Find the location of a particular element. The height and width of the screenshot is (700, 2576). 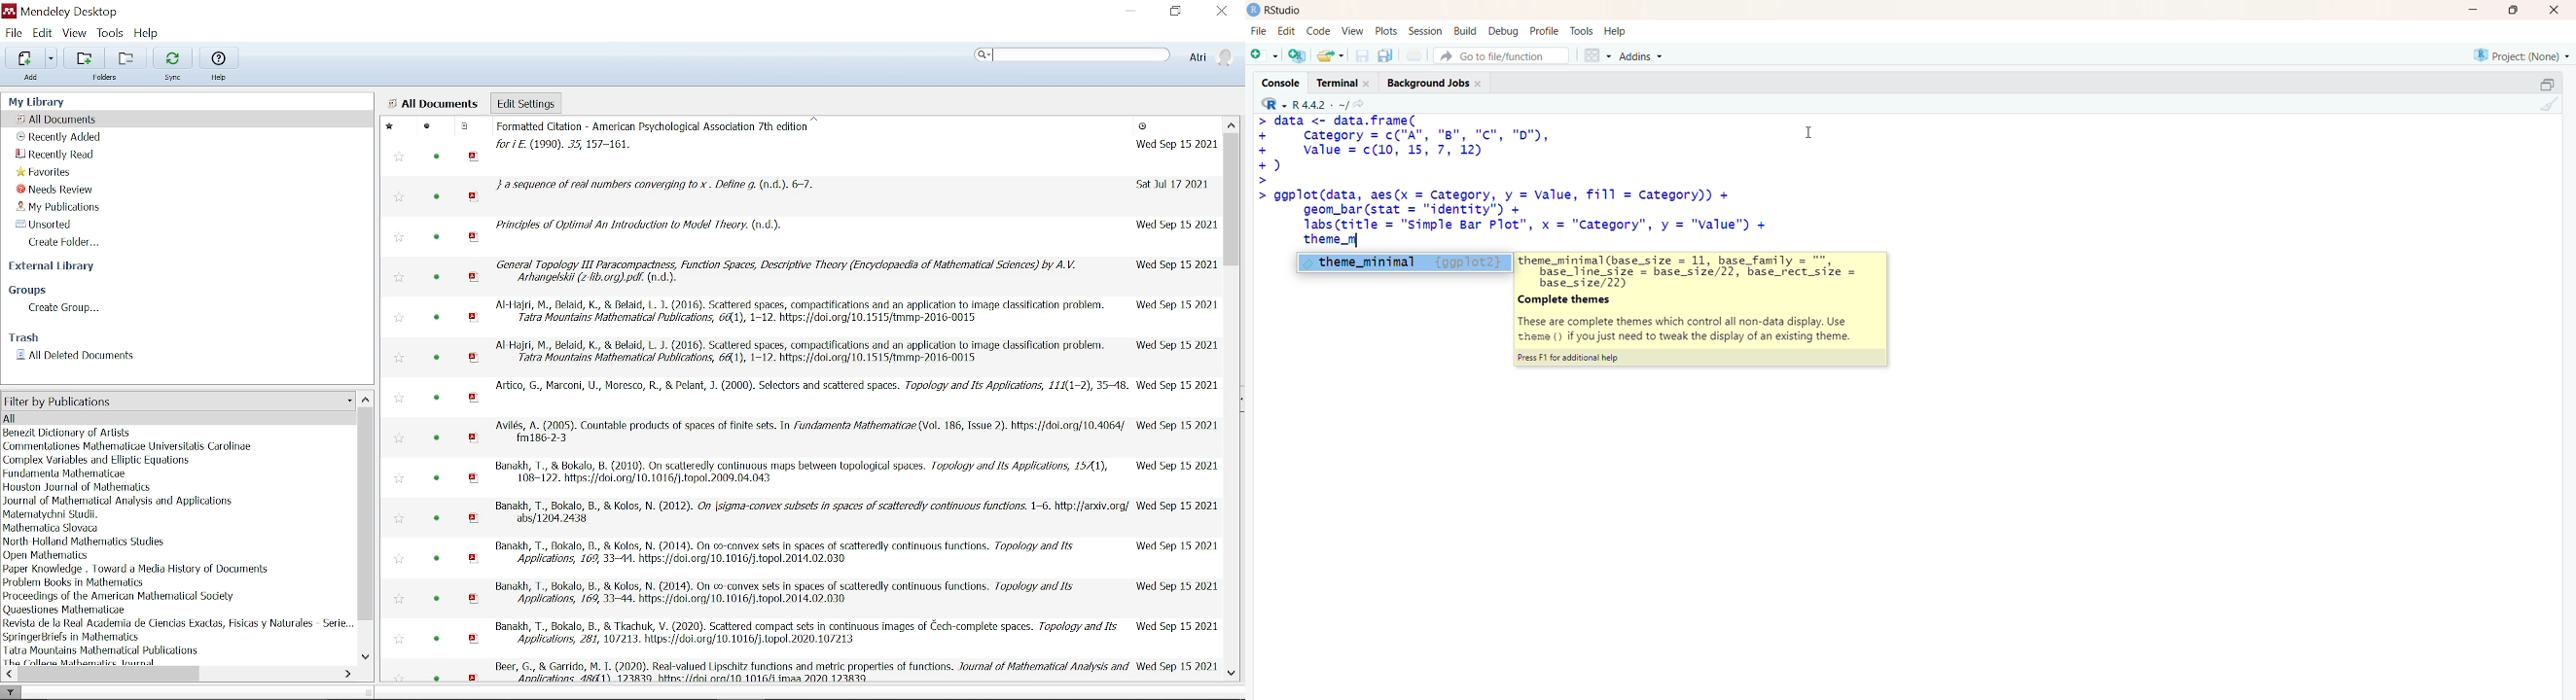

author is located at coordinates (53, 527).